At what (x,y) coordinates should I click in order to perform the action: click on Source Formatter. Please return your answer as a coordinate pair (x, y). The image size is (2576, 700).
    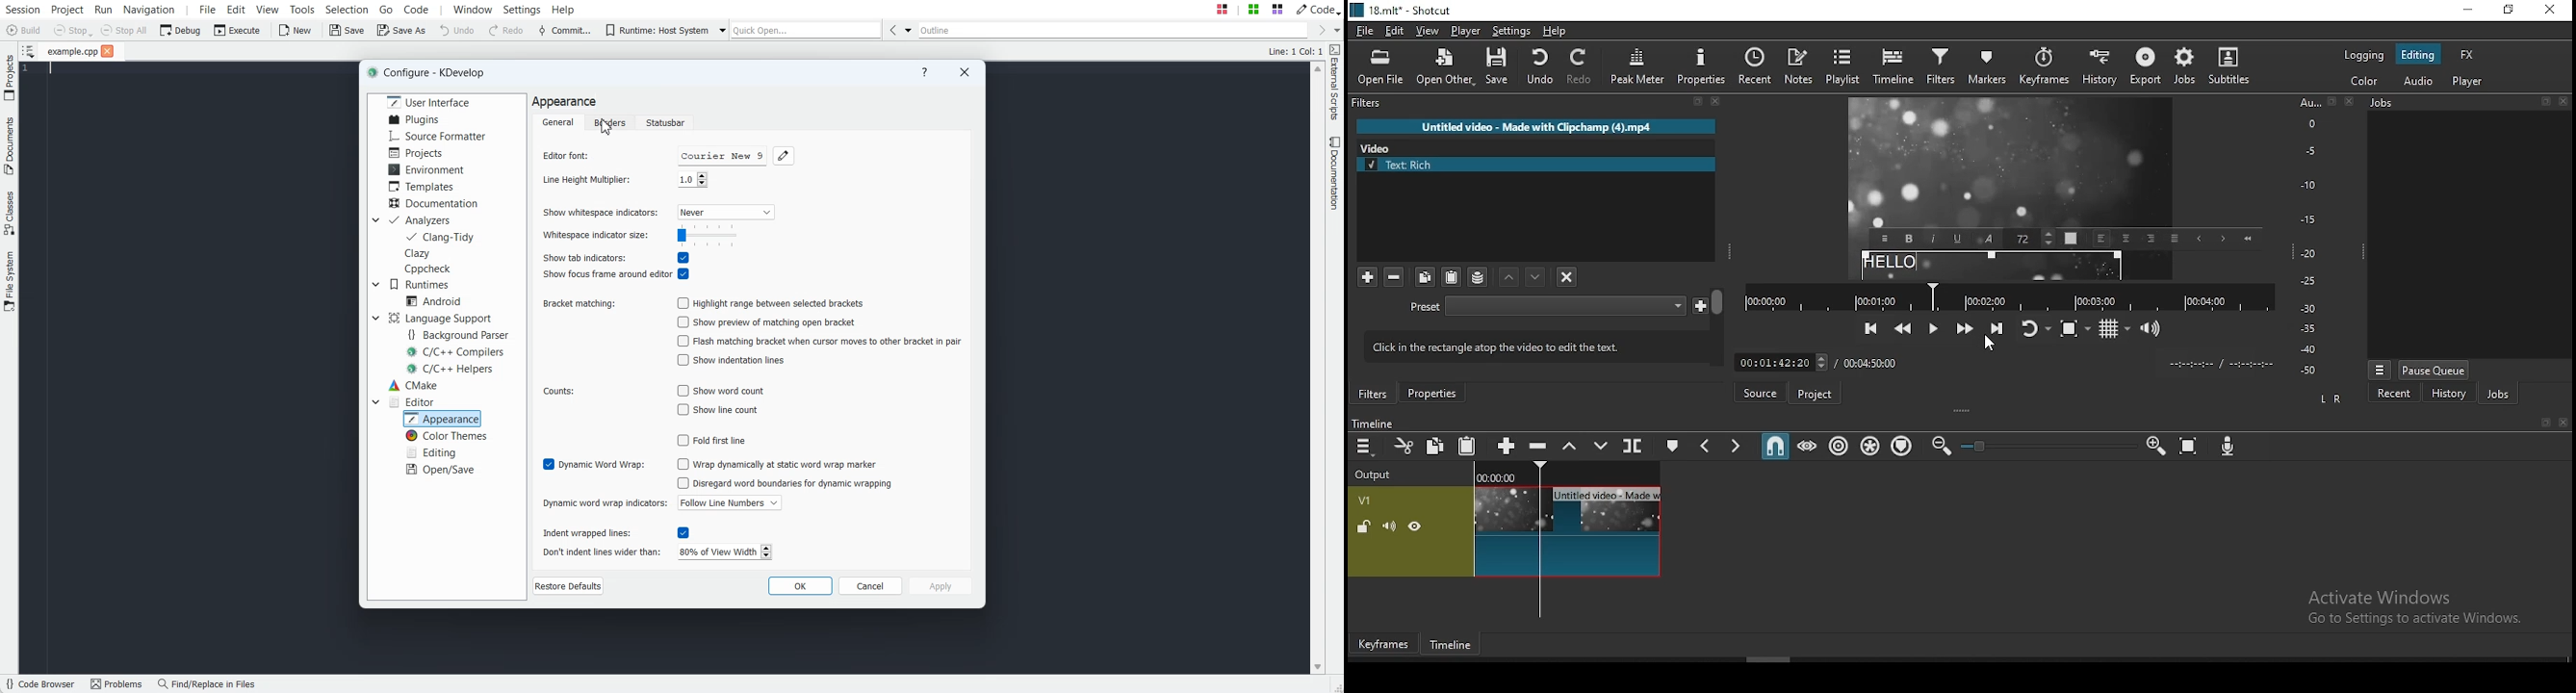
    Looking at the image, I should click on (436, 136).